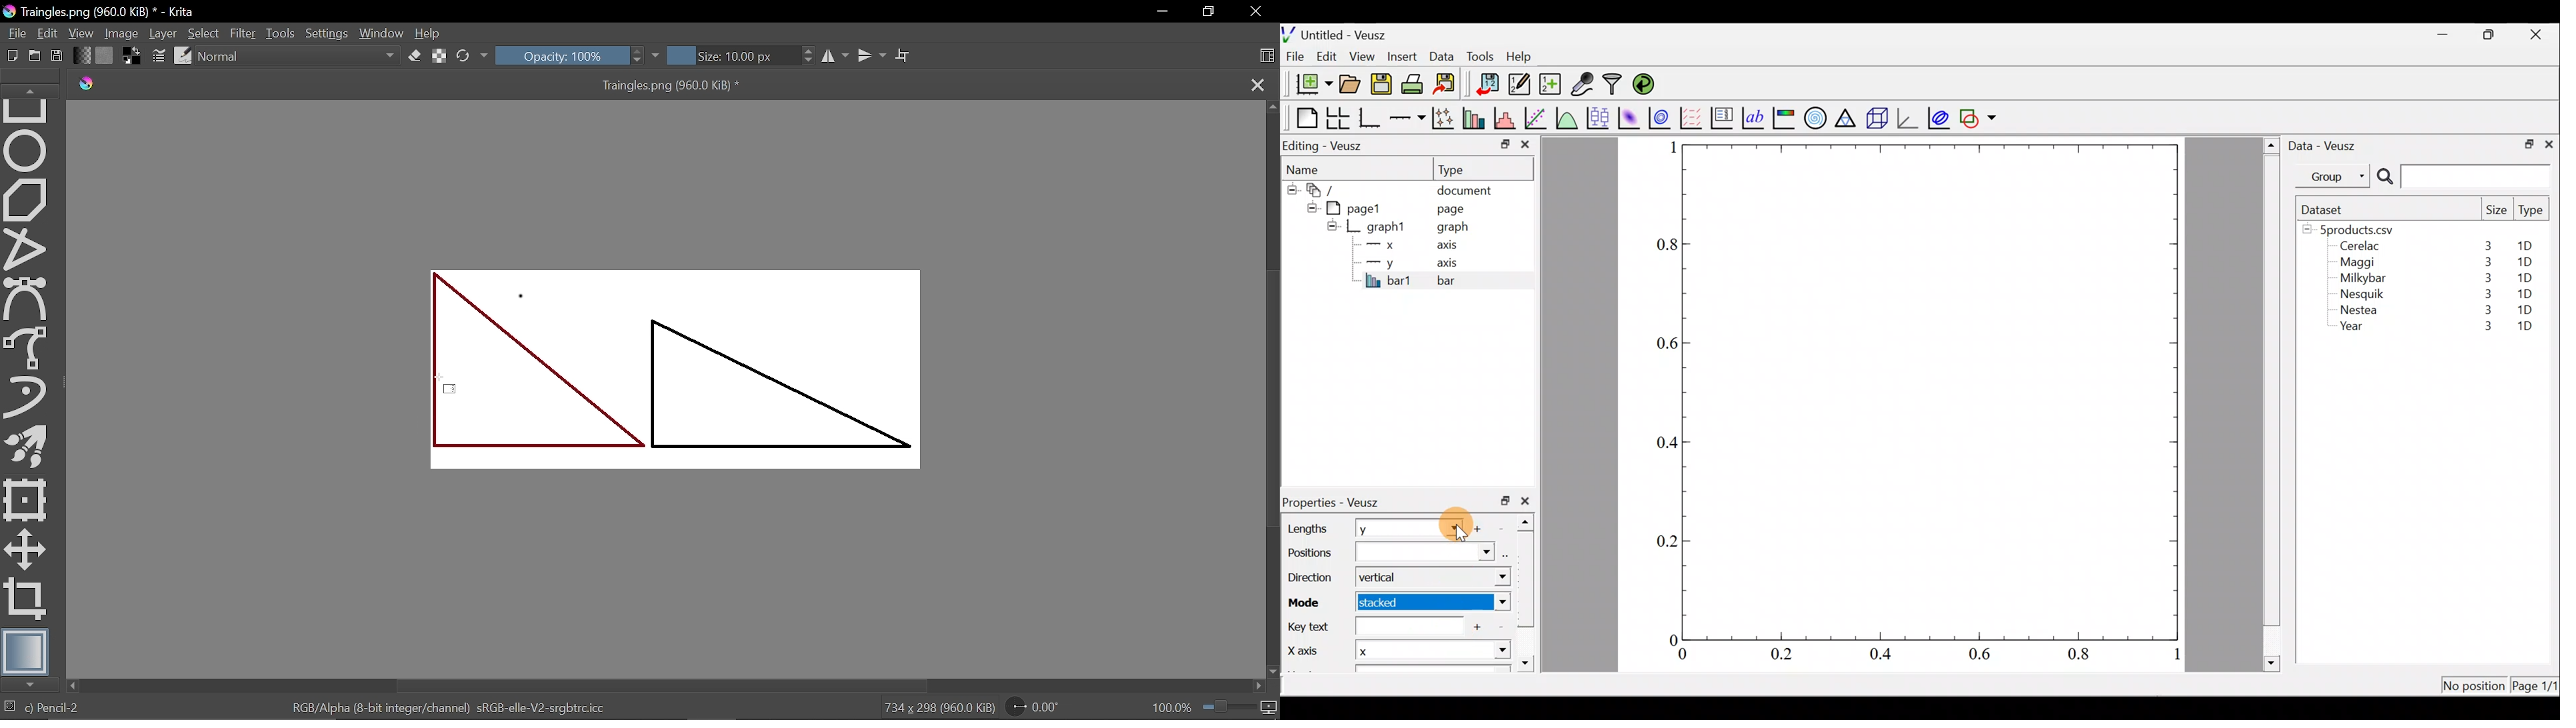 The width and height of the screenshot is (2576, 728). What do you see at coordinates (1985, 657) in the screenshot?
I see `0.6` at bounding box center [1985, 657].